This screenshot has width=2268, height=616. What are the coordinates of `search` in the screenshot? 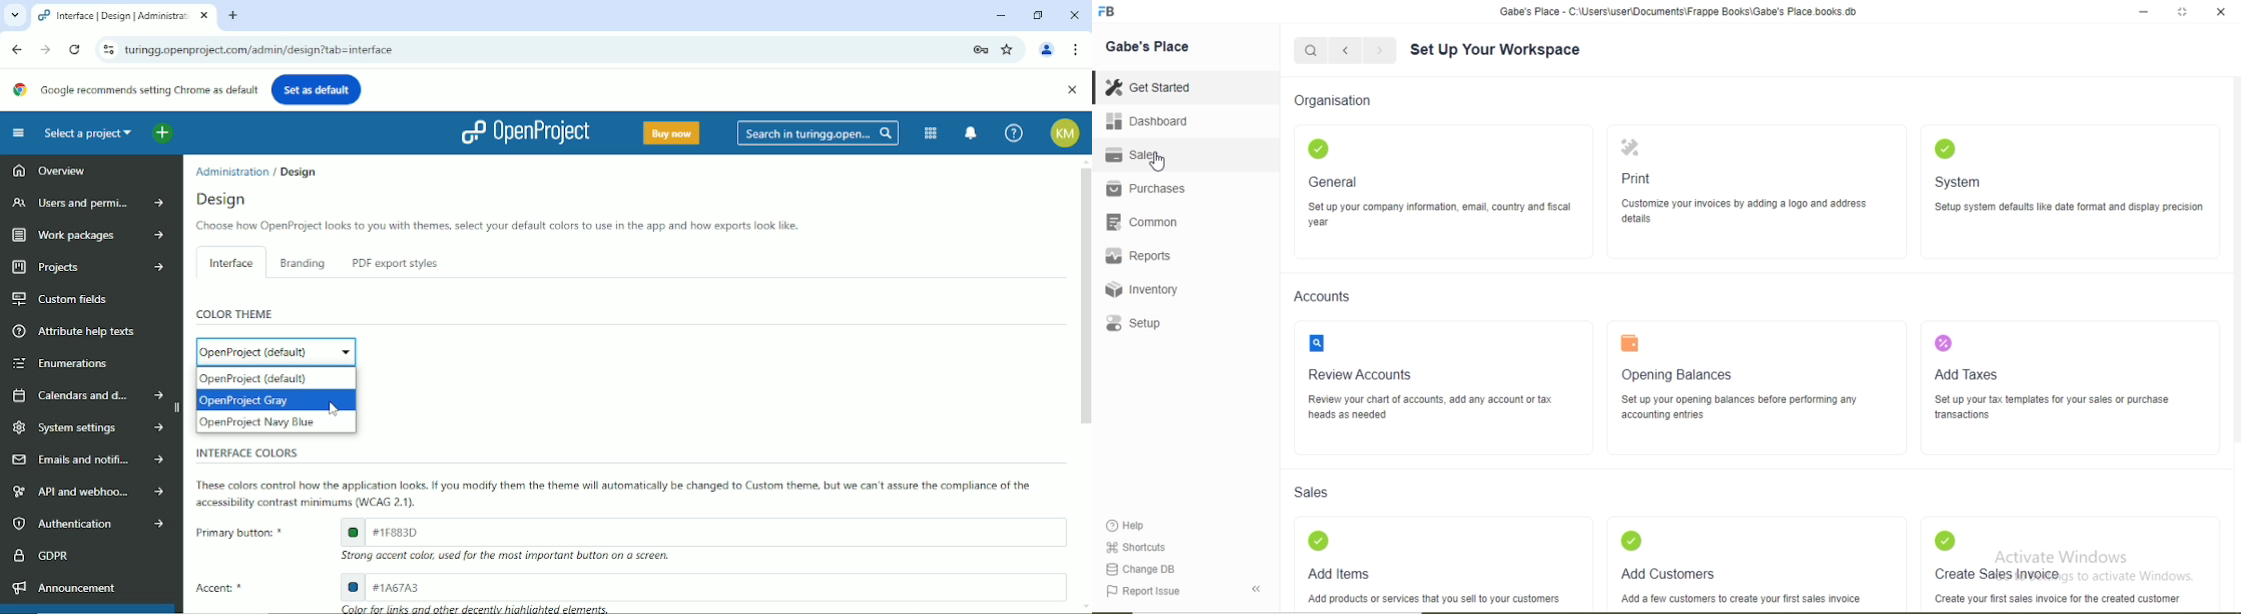 It's located at (1313, 52).